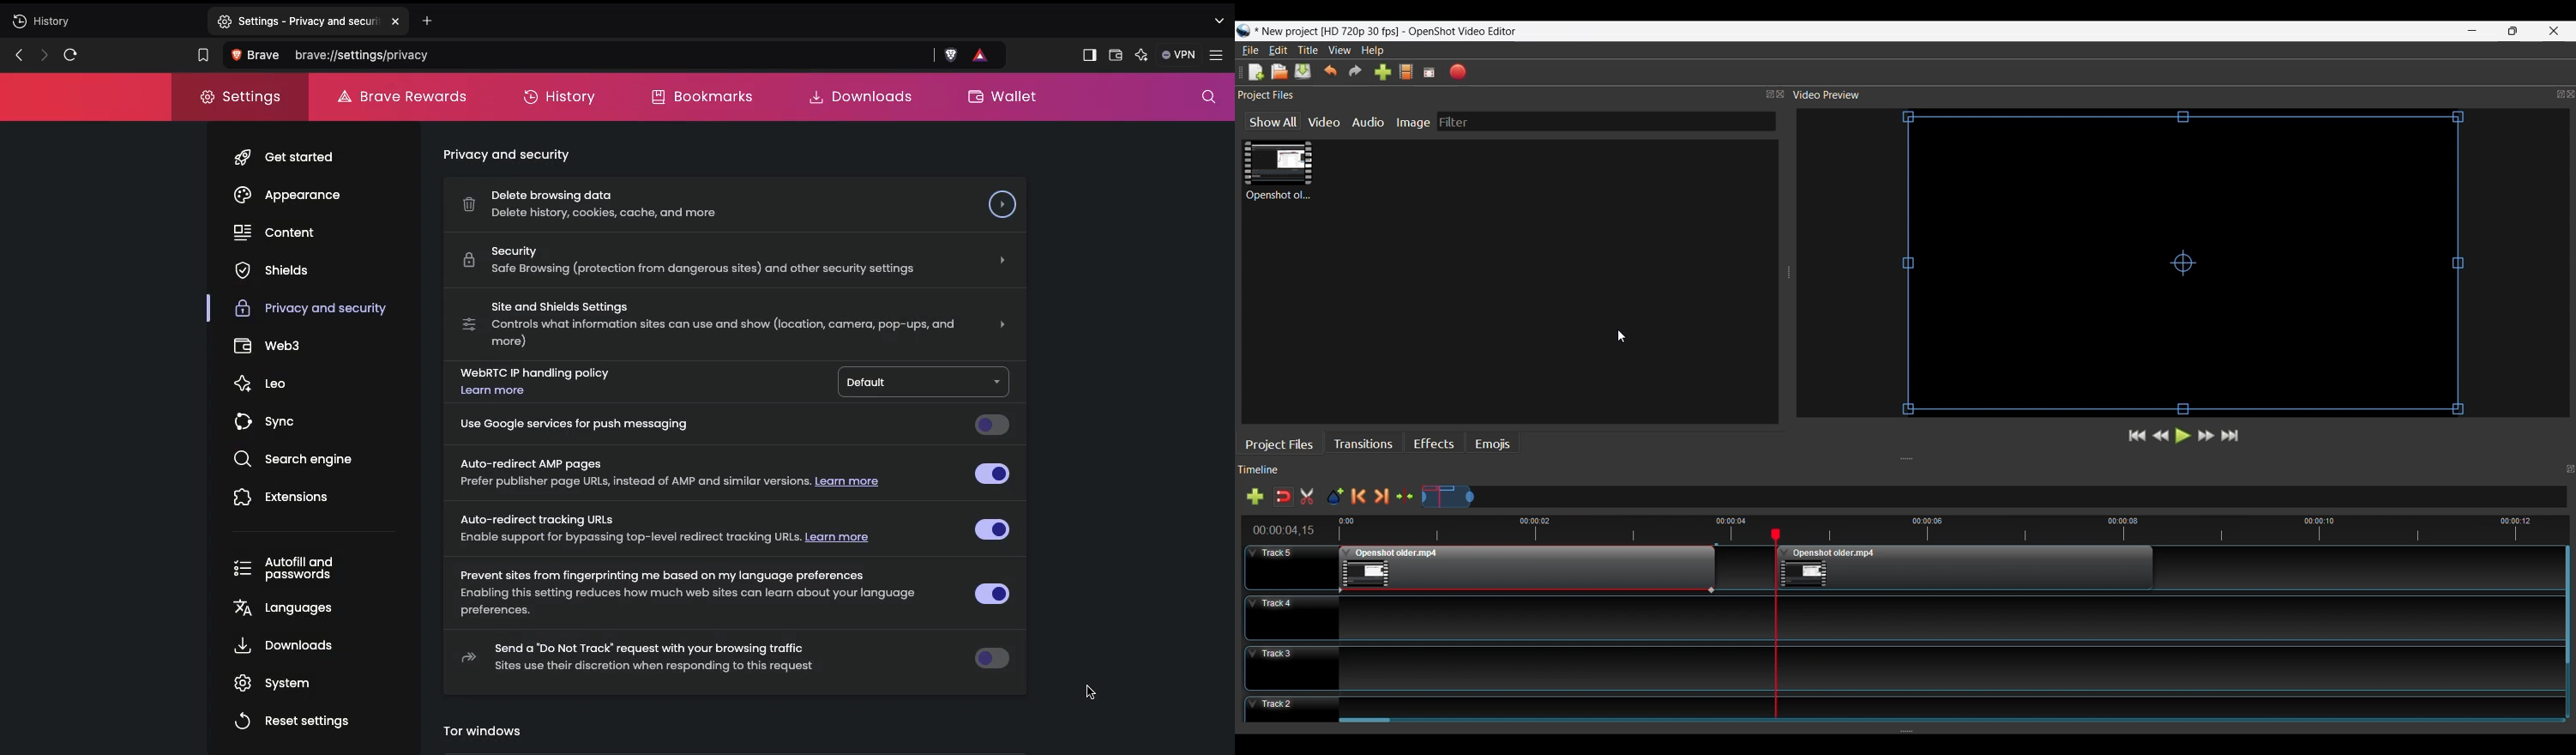 The image size is (2576, 756). What do you see at coordinates (1944, 617) in the screenshot?
I see `Track Panel` at bounding box center [1944, 617].